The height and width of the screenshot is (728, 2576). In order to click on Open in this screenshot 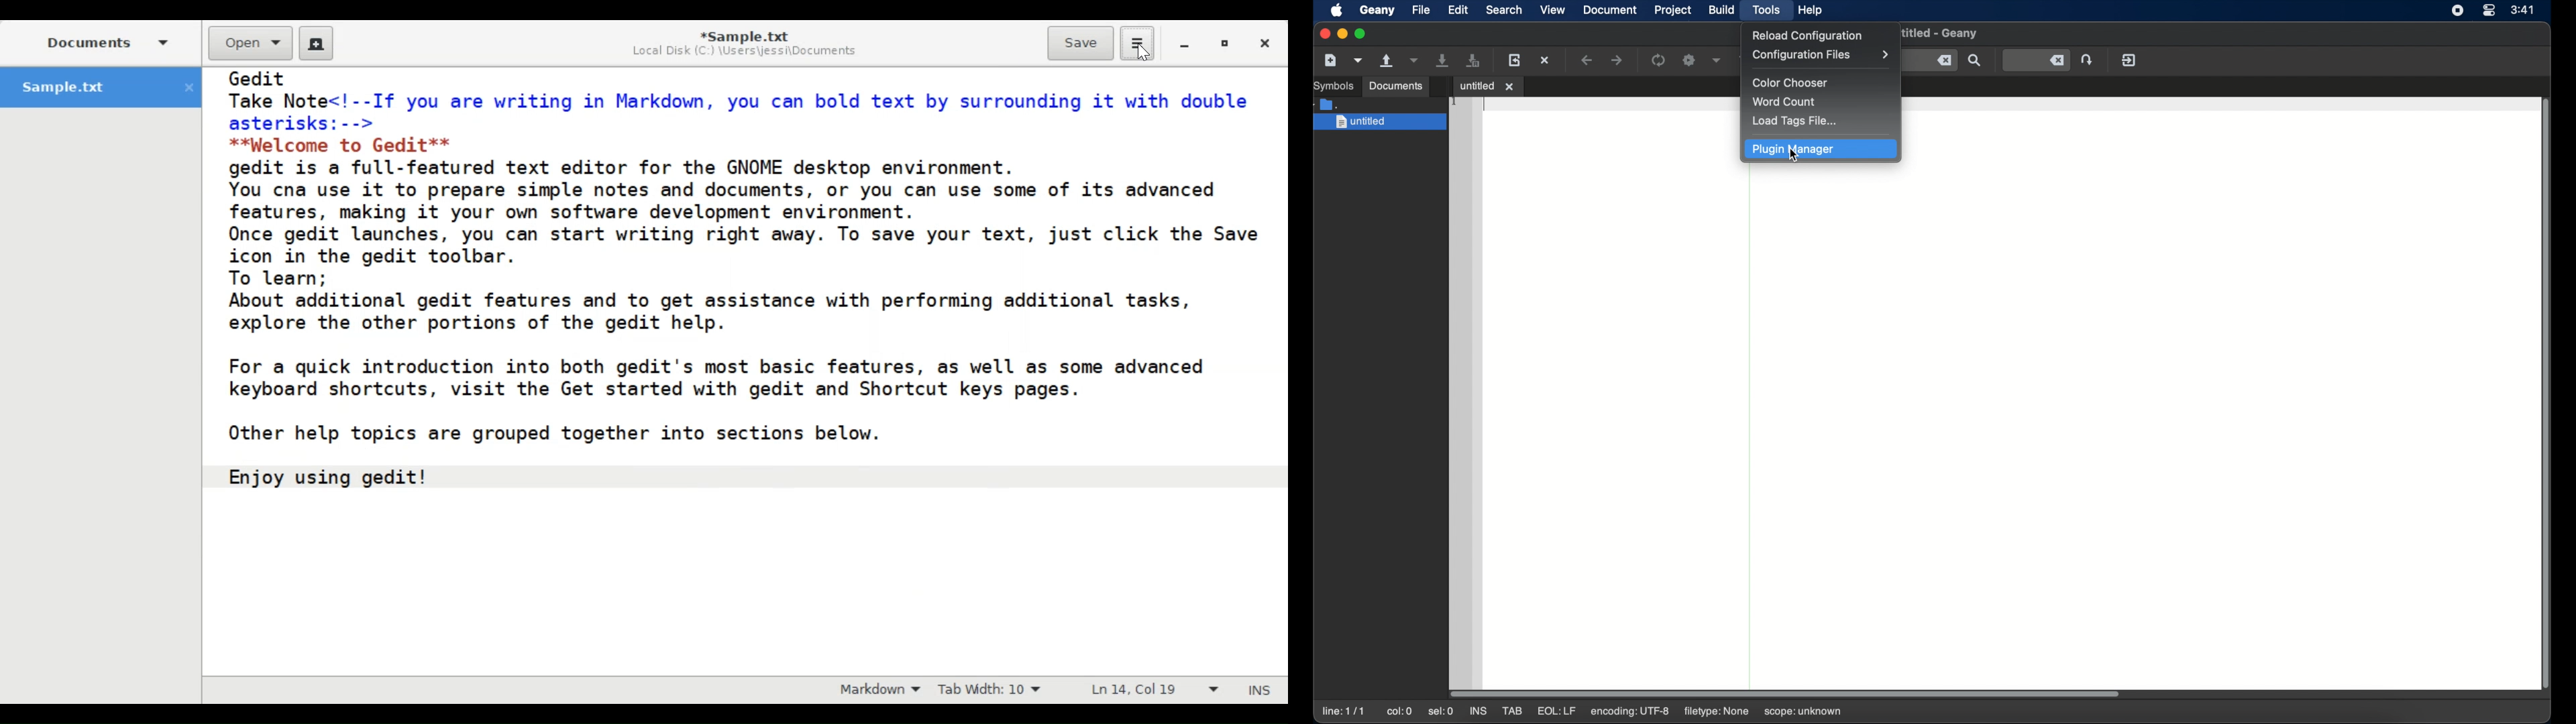, I will do `click(249, 43)`.